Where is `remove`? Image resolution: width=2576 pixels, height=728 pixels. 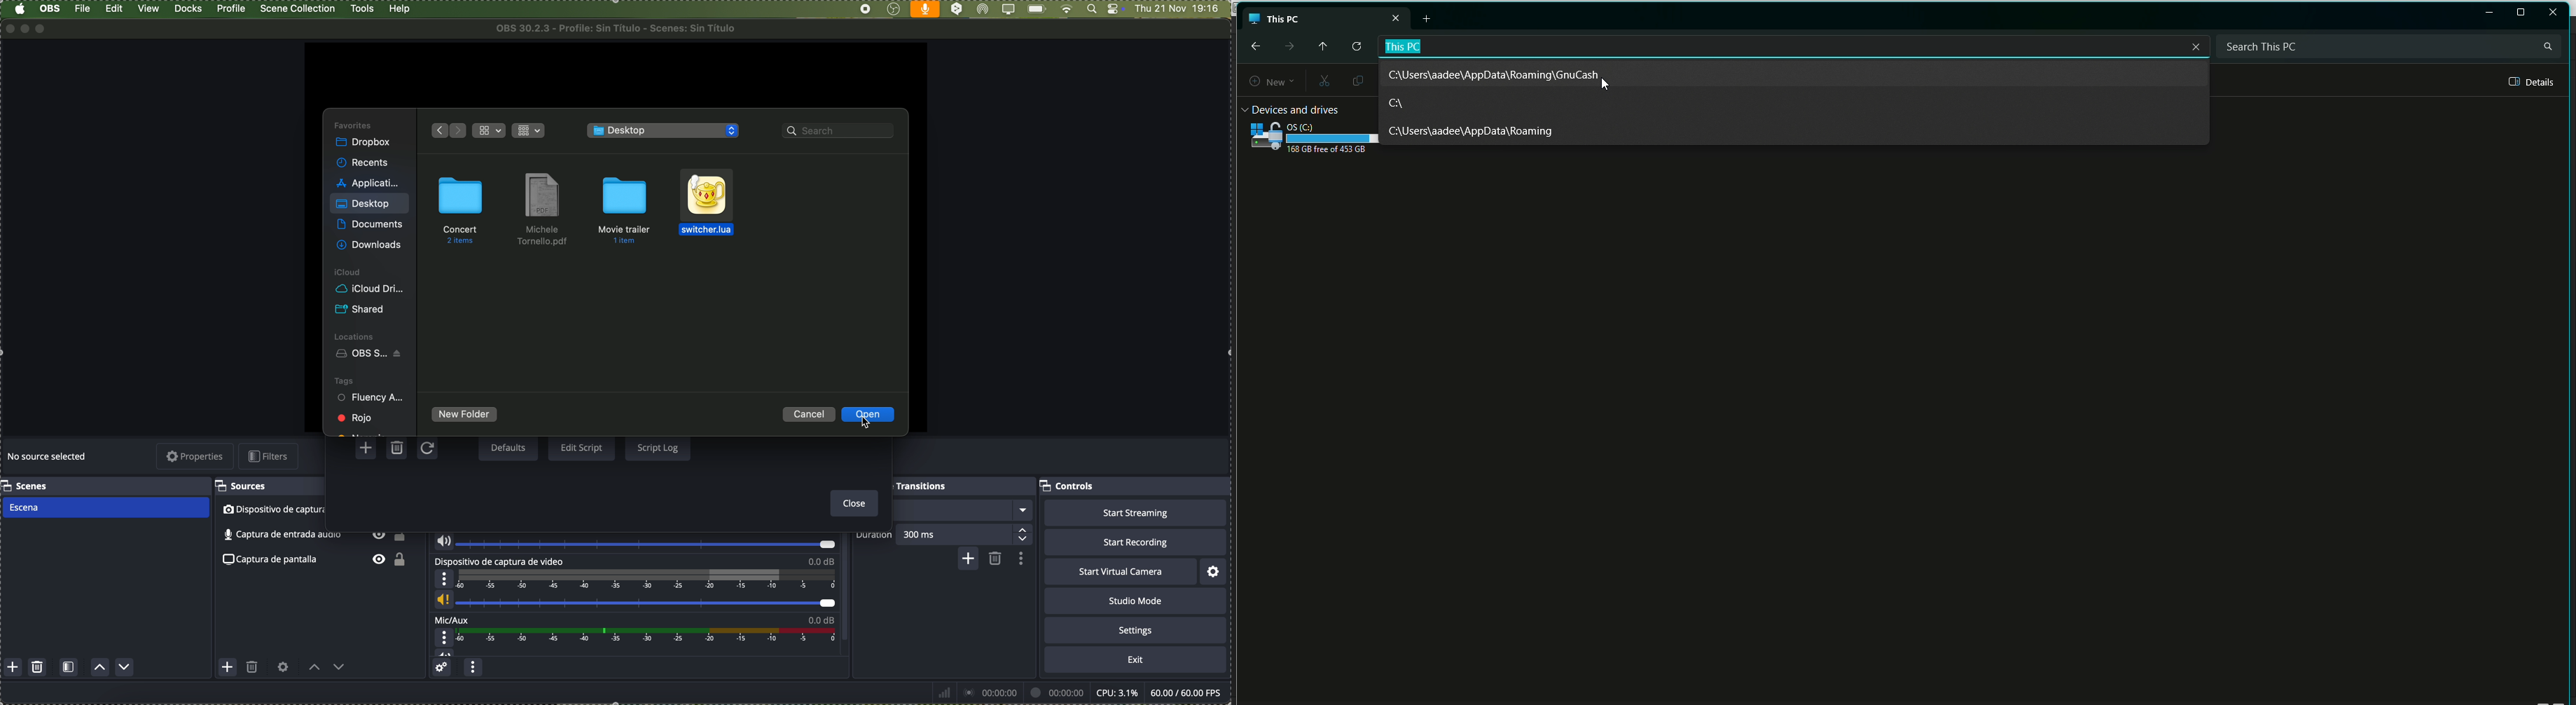
remove is located at coordinates (996, 559).